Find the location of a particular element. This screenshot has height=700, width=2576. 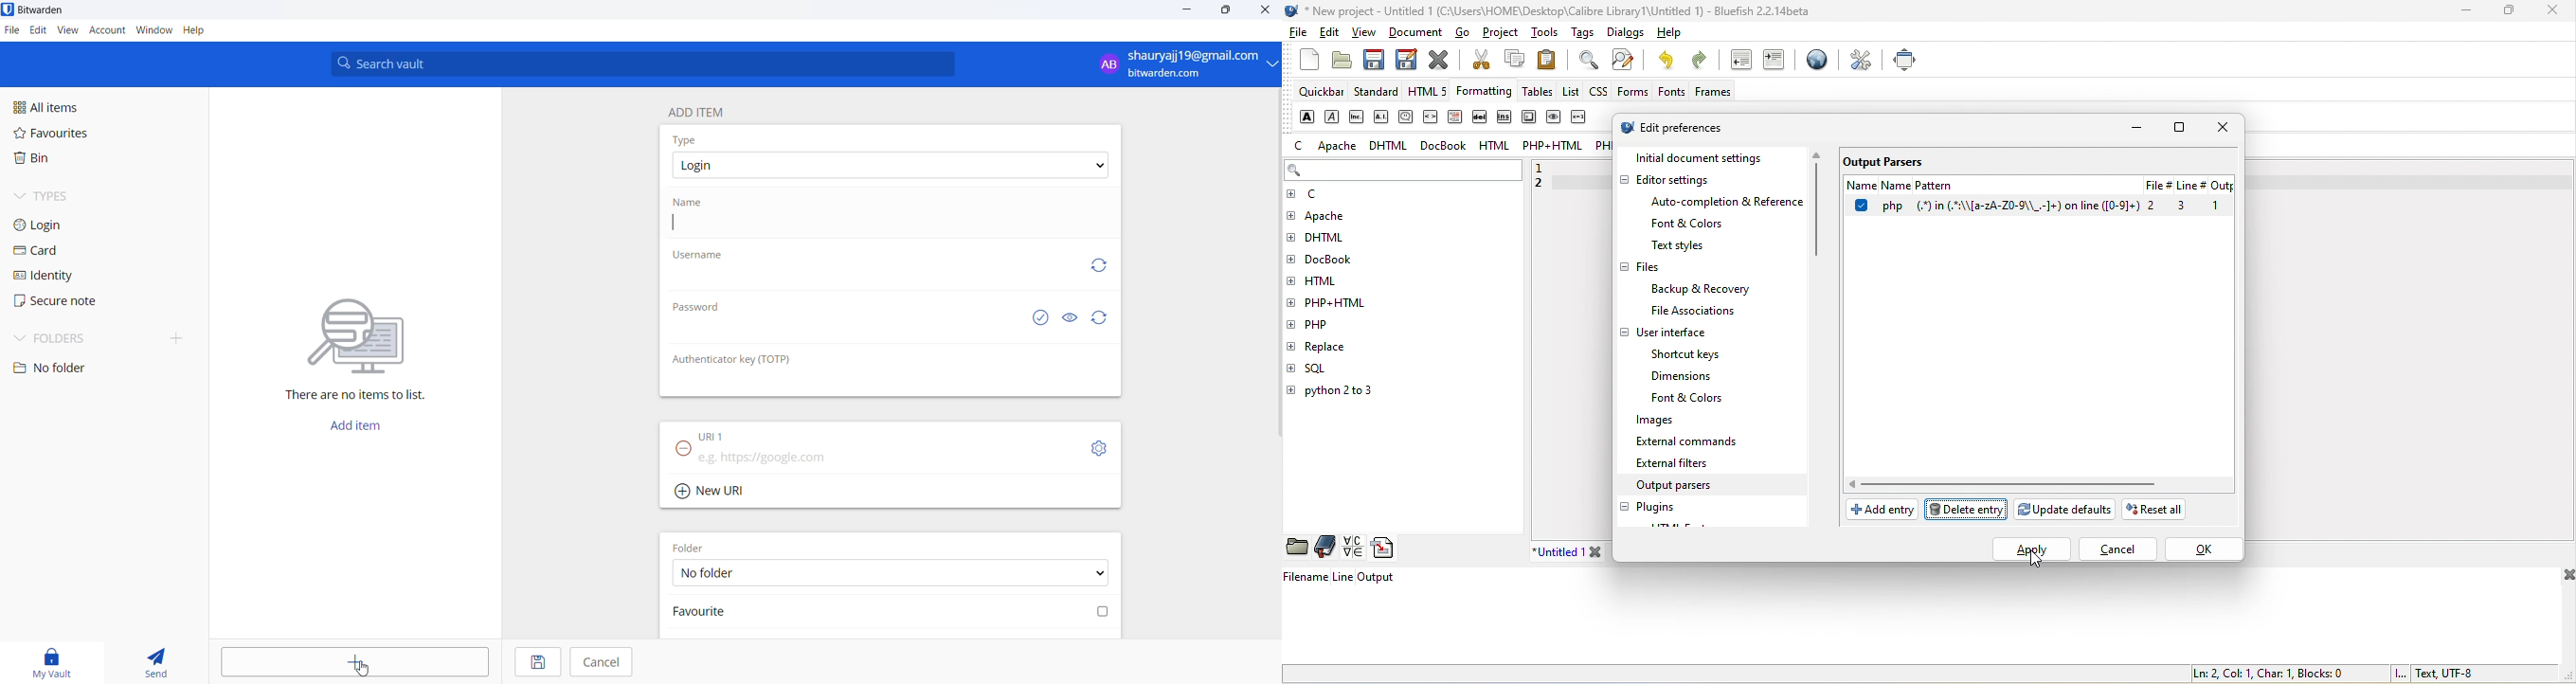

find is located at coordinates (1585, 60).